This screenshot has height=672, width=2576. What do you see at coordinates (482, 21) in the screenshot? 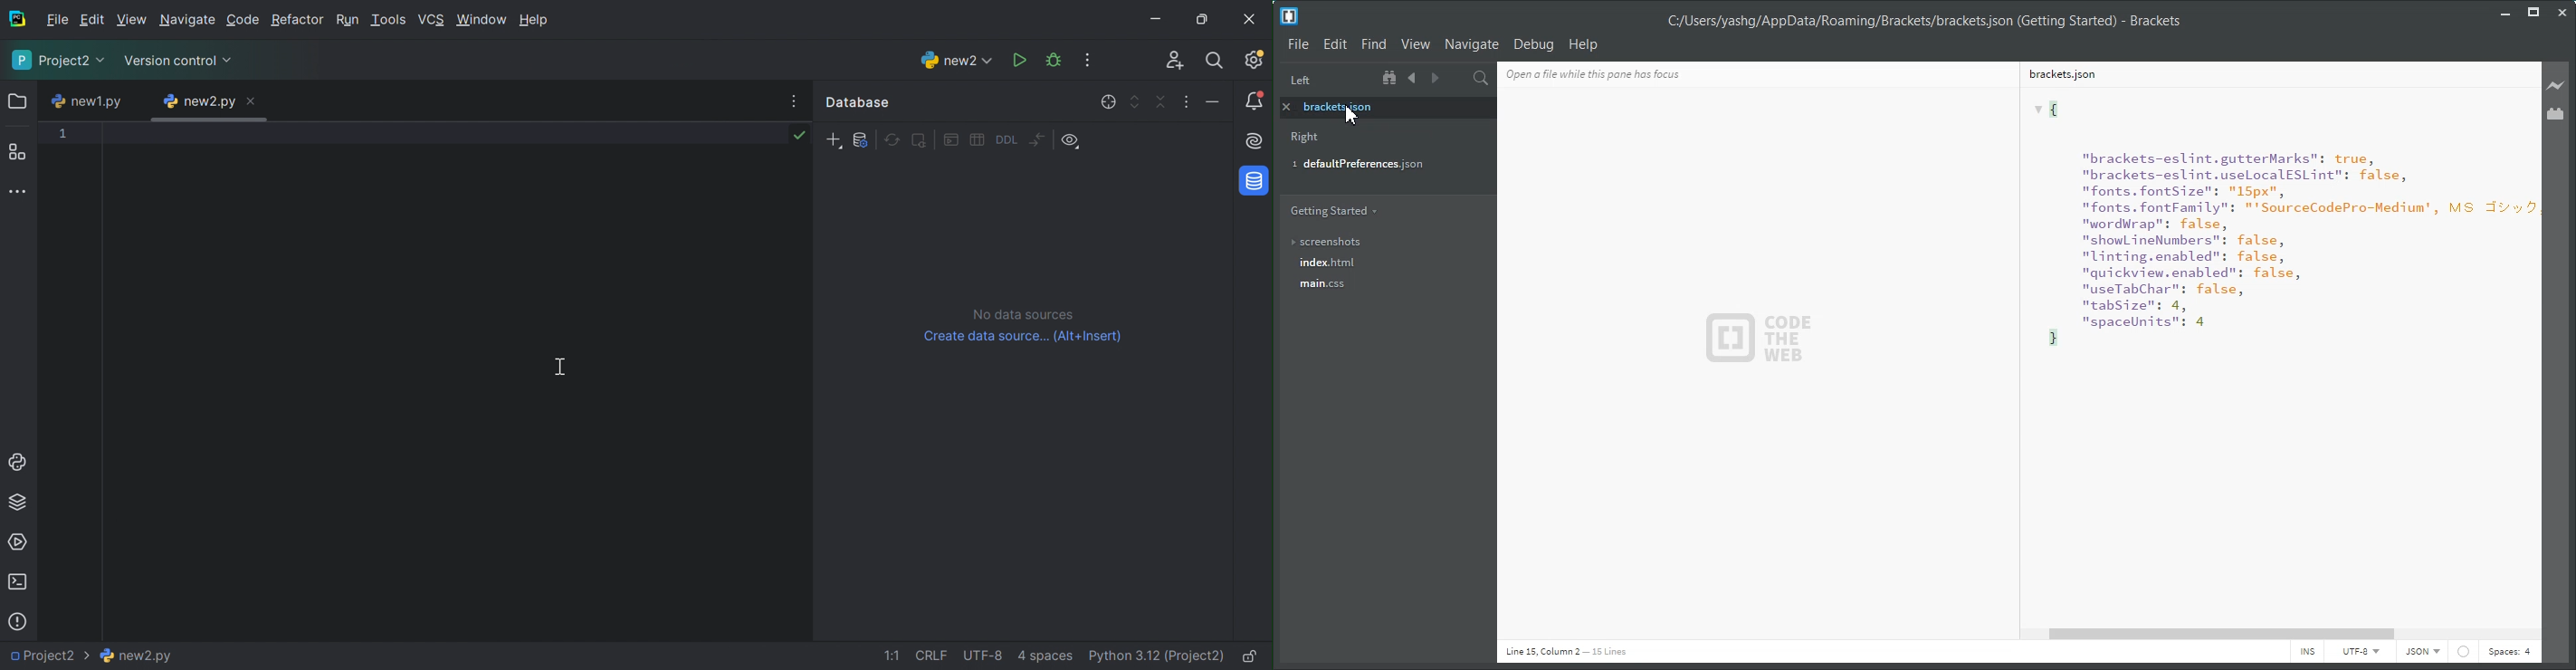
I see `Window` at bounding box center [482, 21].